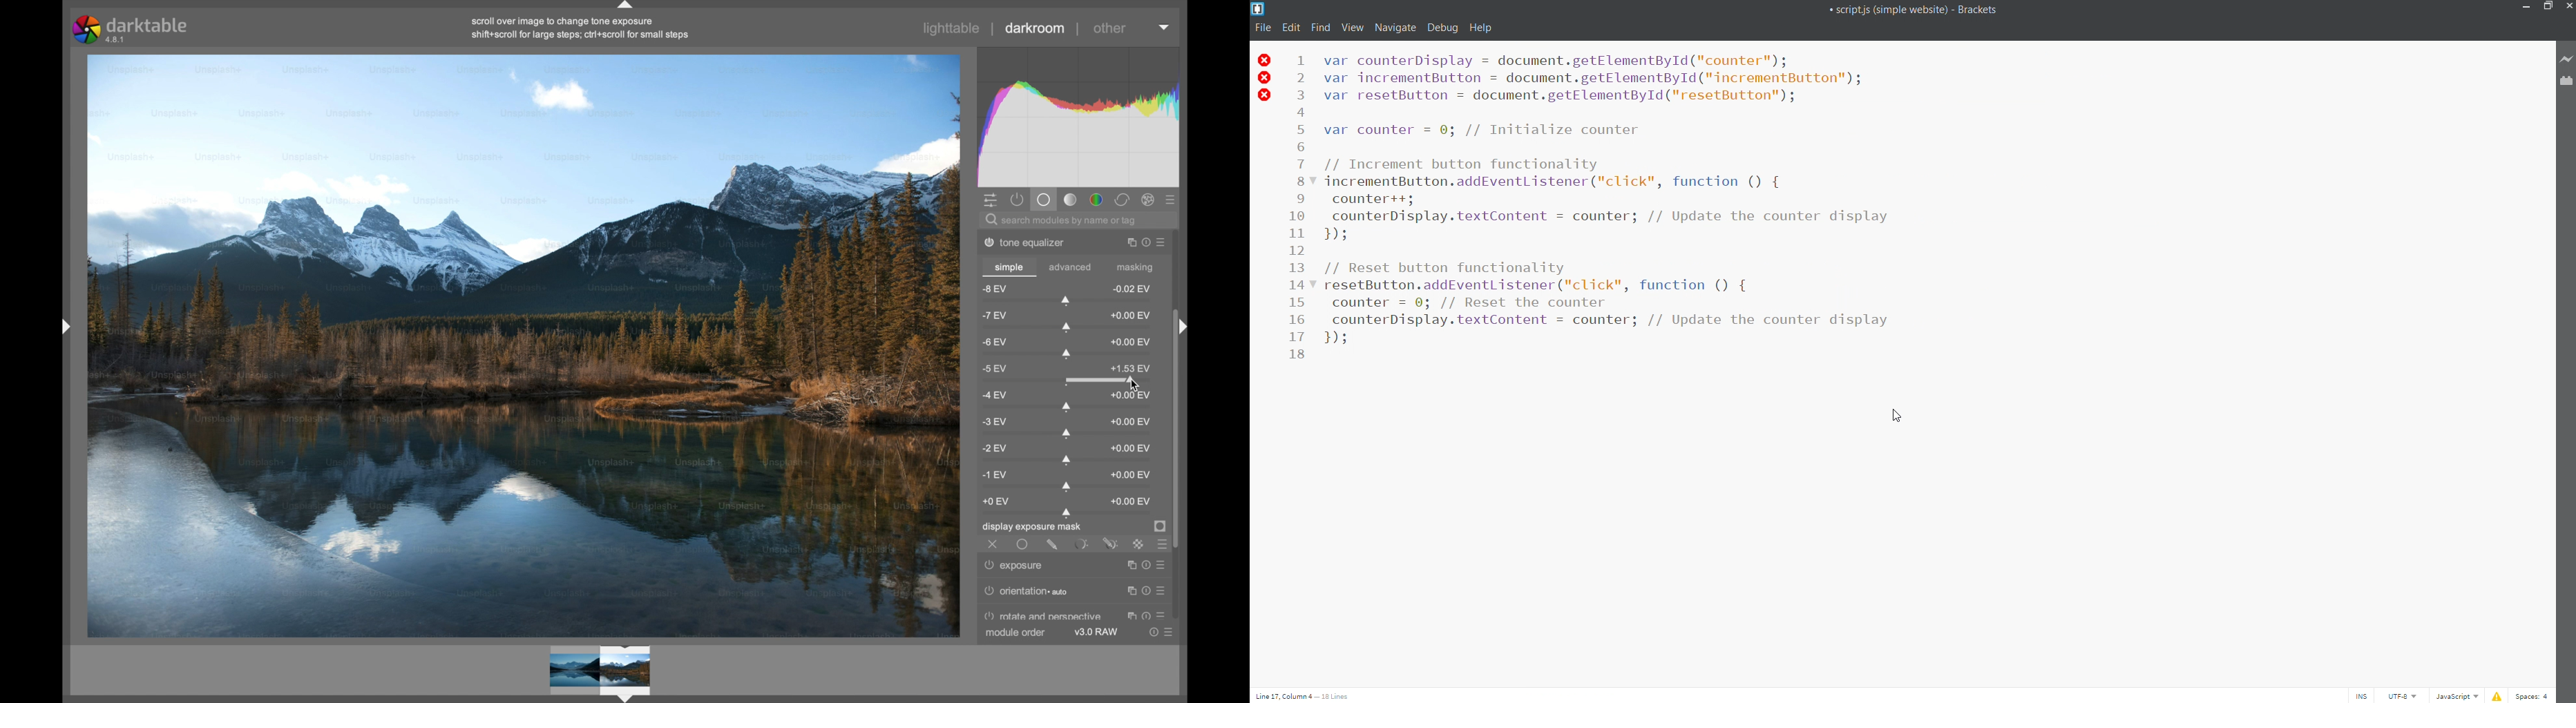 This screenshot has width=2576, height=728. Describe the element at coordinates (994, 421) in the screenshot. I see `-3 ev` at that location.